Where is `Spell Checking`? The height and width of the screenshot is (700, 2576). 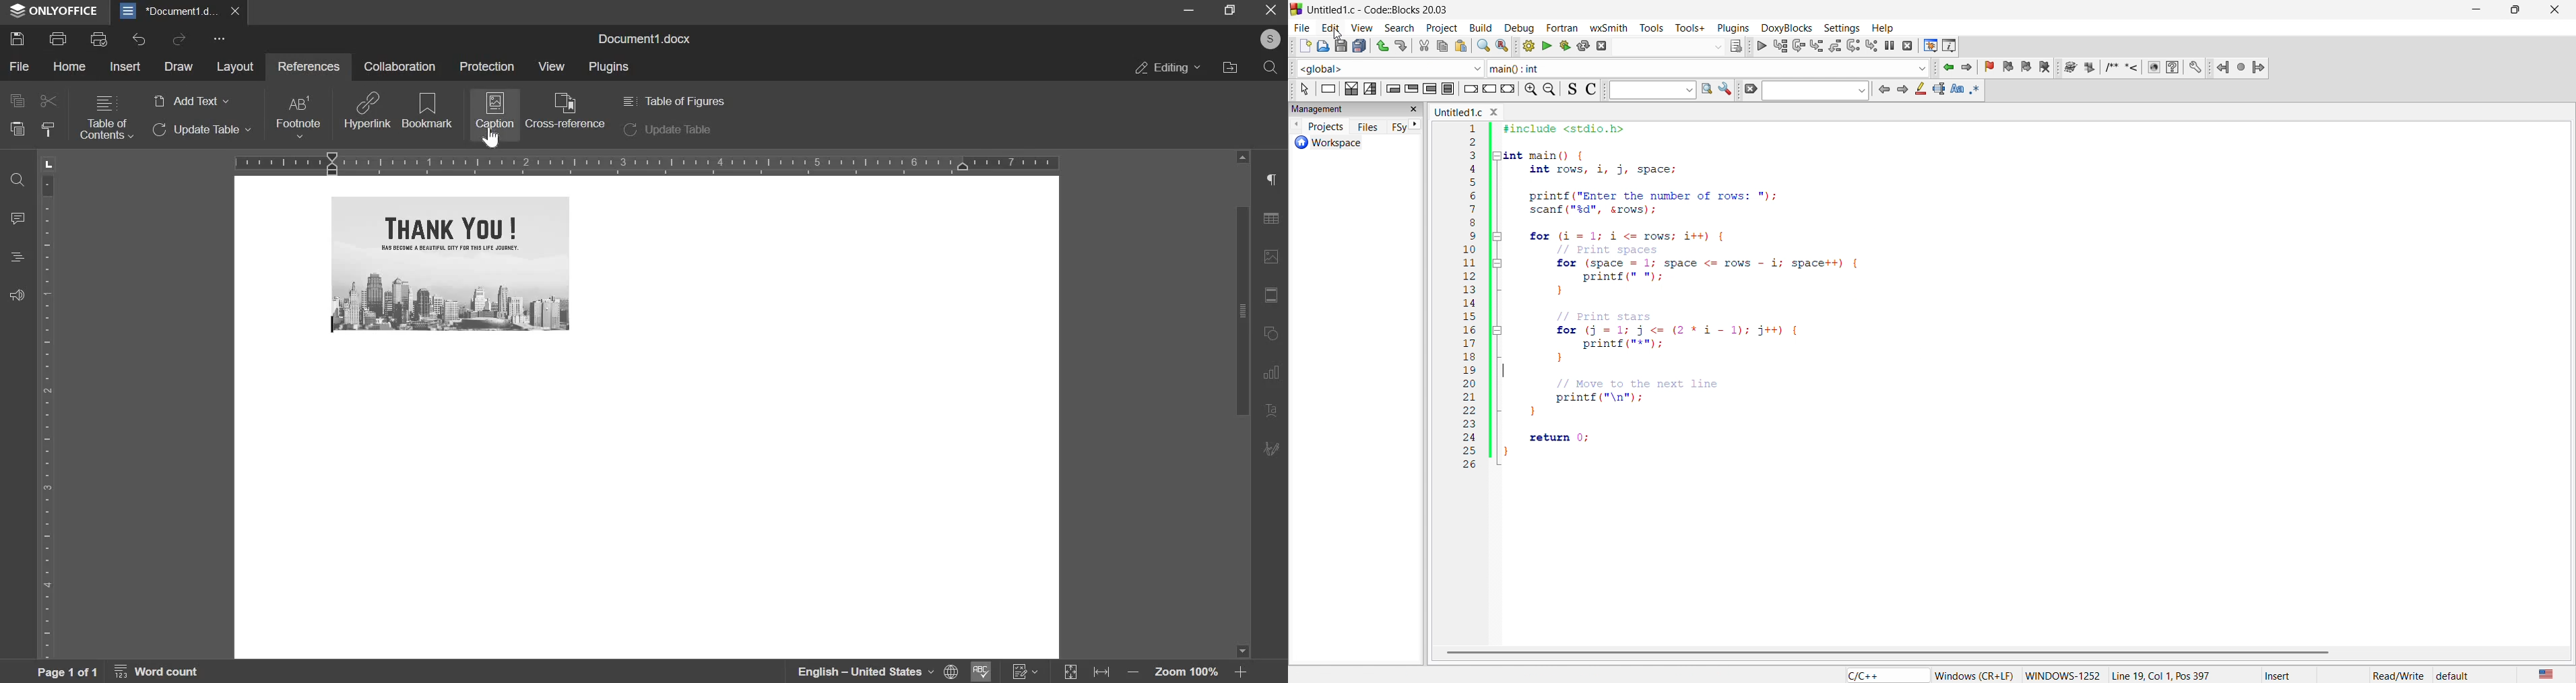
Spell Checking is located at coordinates (979, 672).